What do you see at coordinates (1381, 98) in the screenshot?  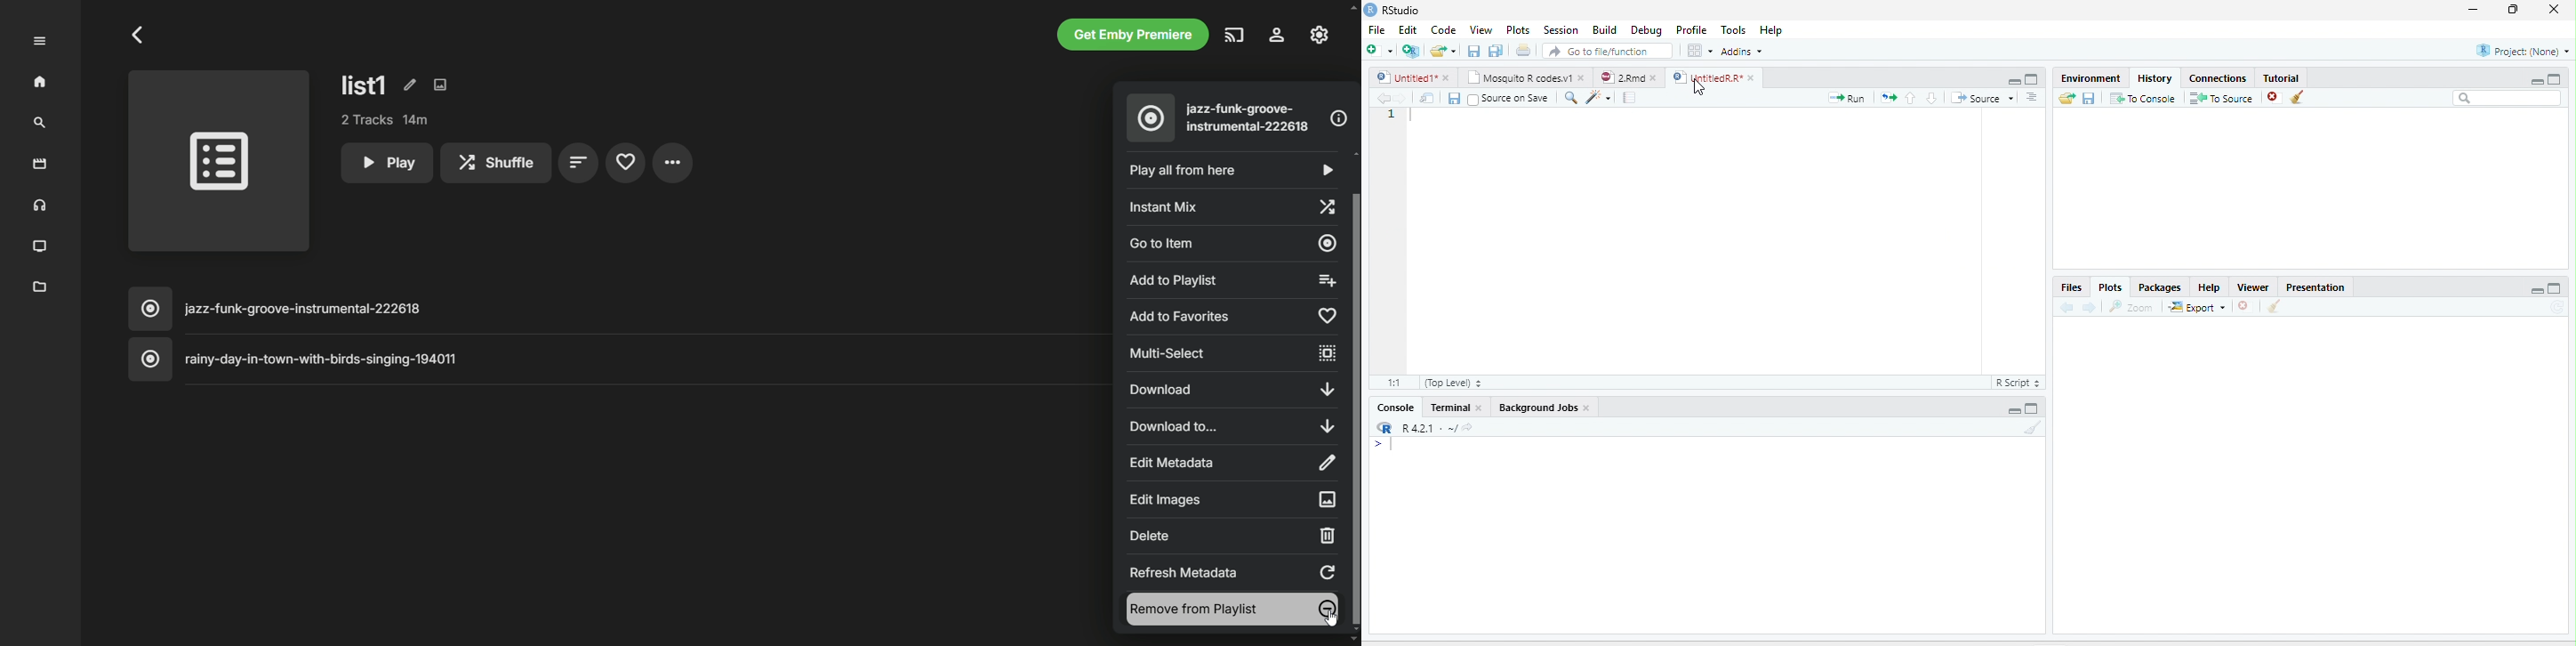 I see `Go back to previous source location` at bounding box center [1381, 98].